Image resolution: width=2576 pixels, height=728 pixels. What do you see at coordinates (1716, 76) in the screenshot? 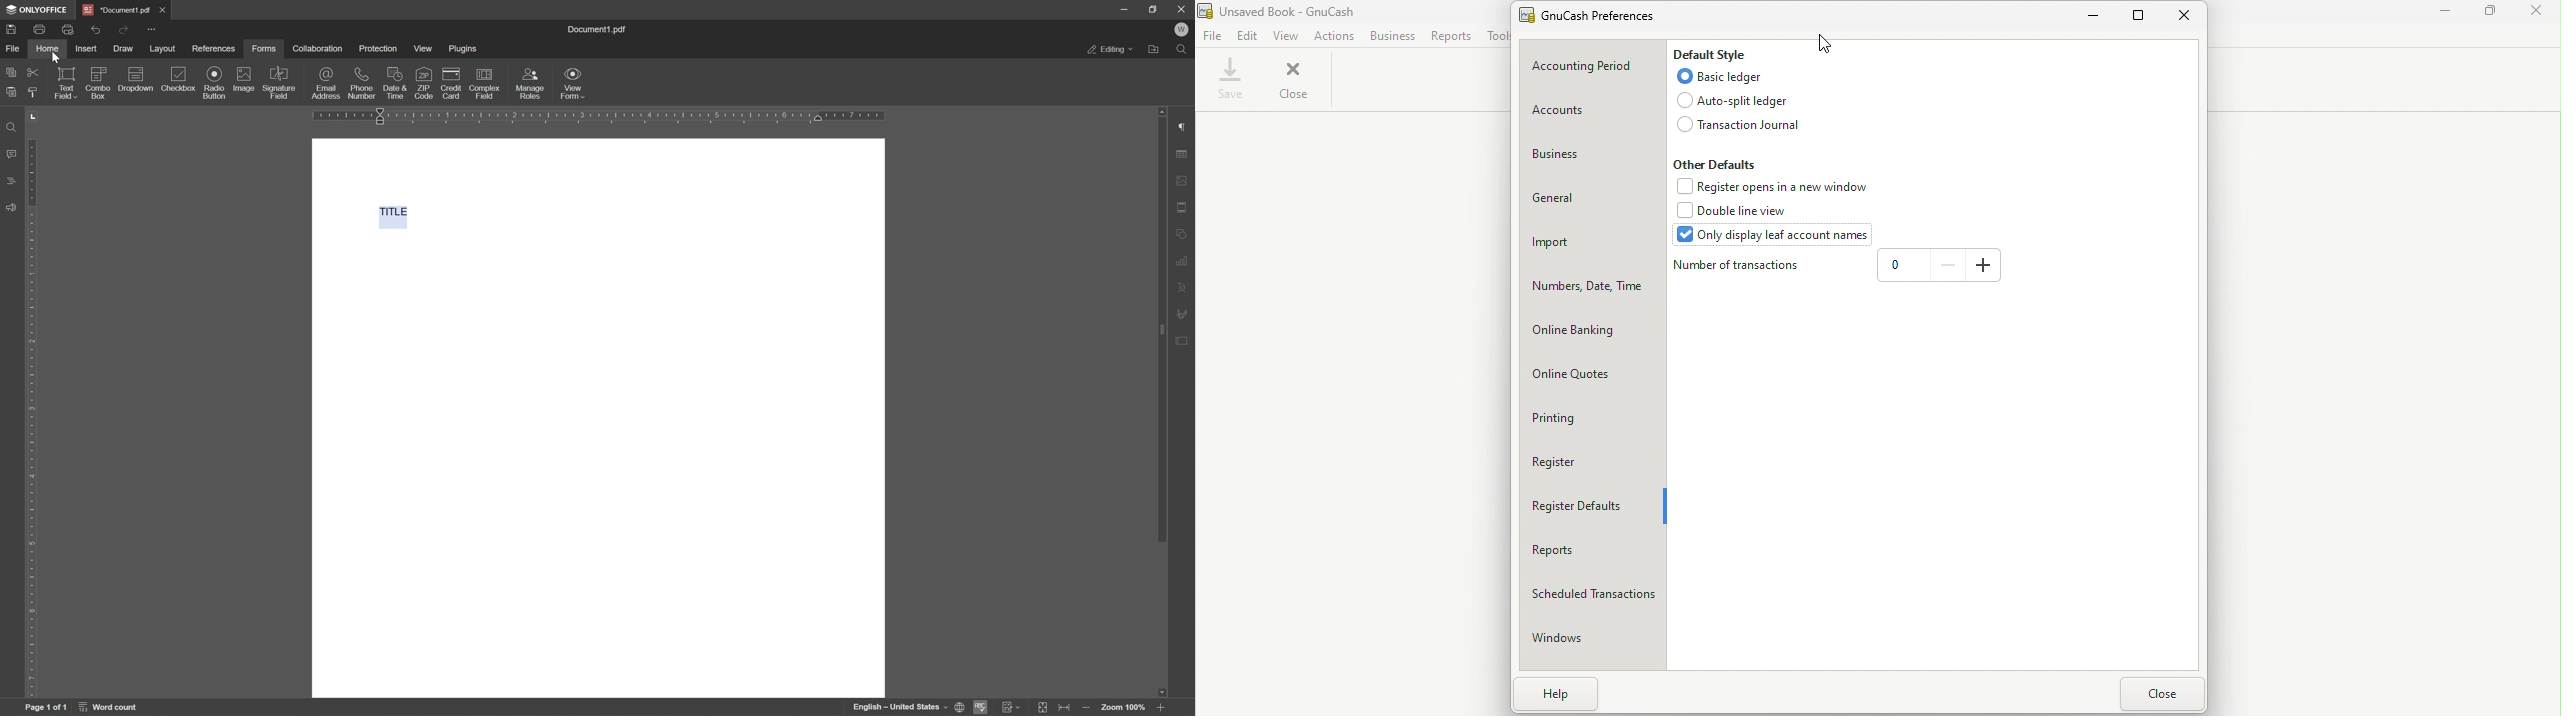
I see `Basic ledger` at bounding box center [1716, 76].